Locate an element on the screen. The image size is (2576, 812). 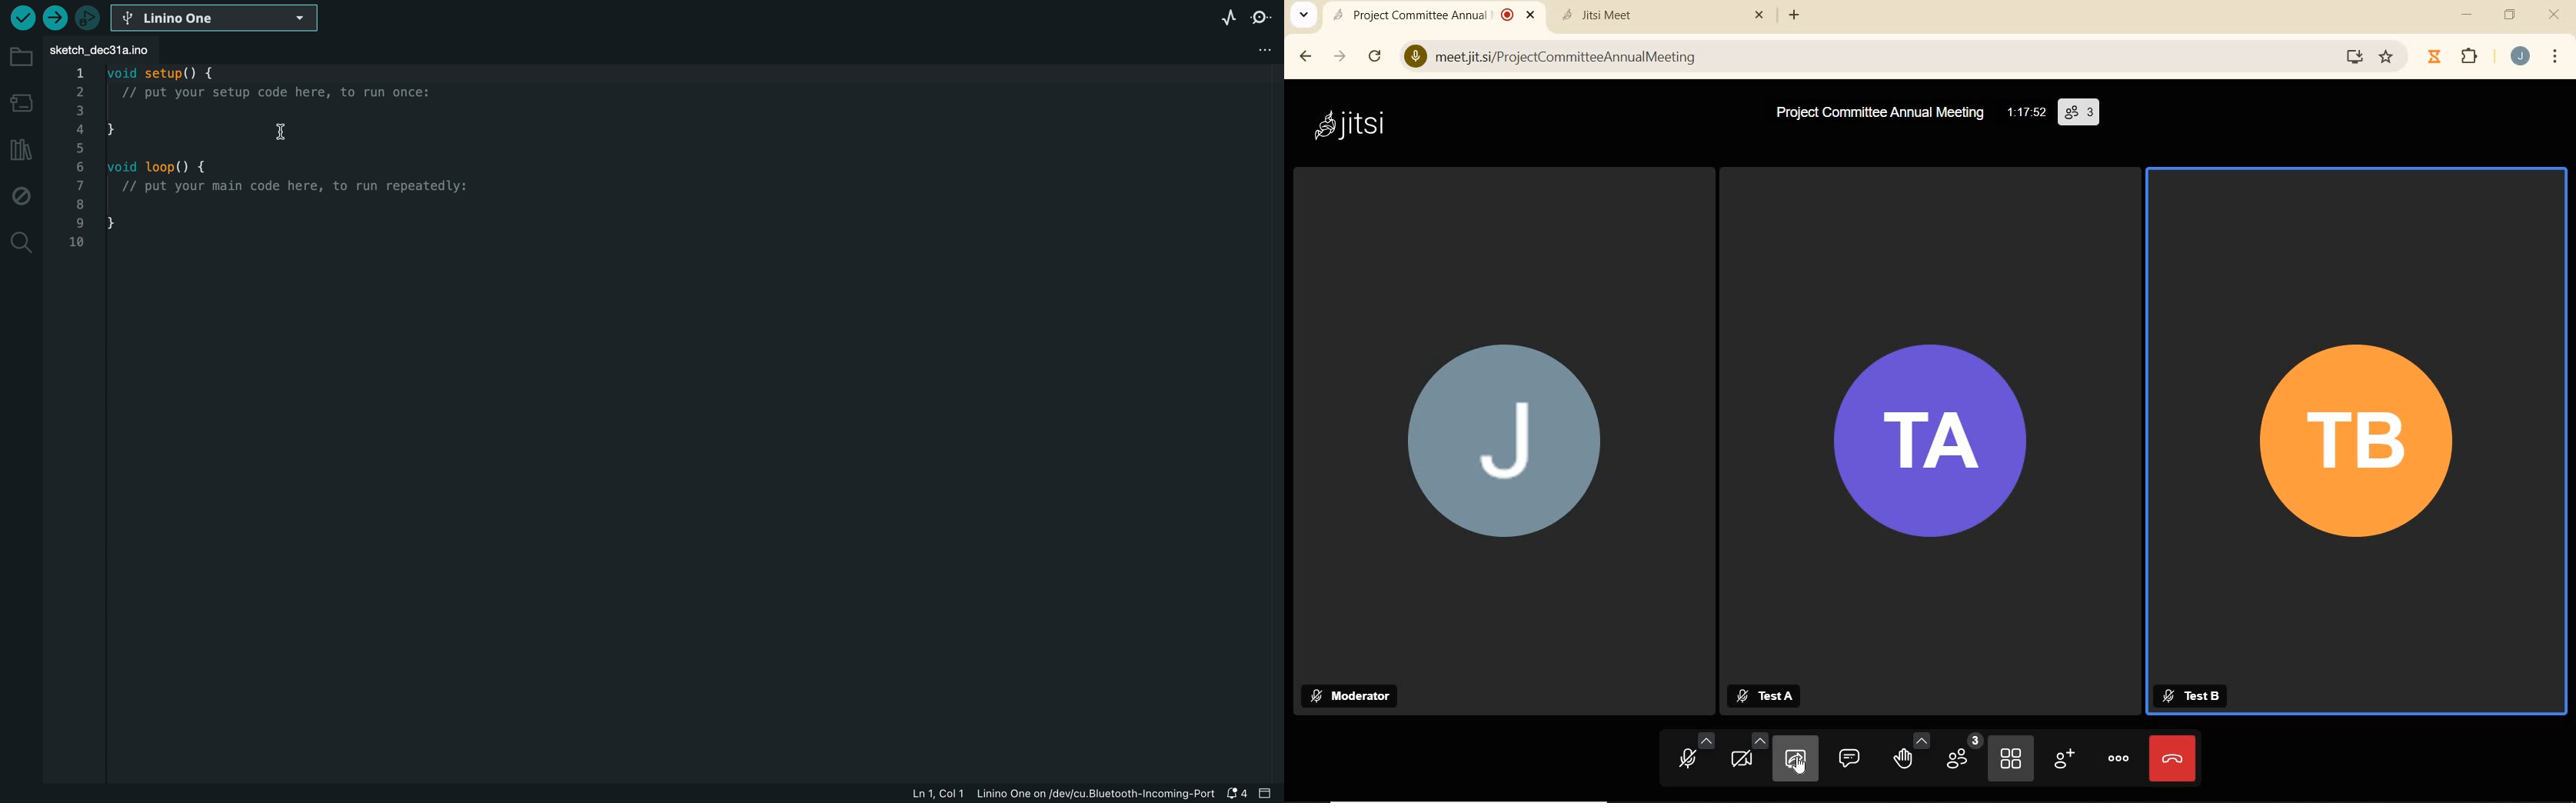
Project Committee Annual Meeting is located at coordinates (1880, 112).